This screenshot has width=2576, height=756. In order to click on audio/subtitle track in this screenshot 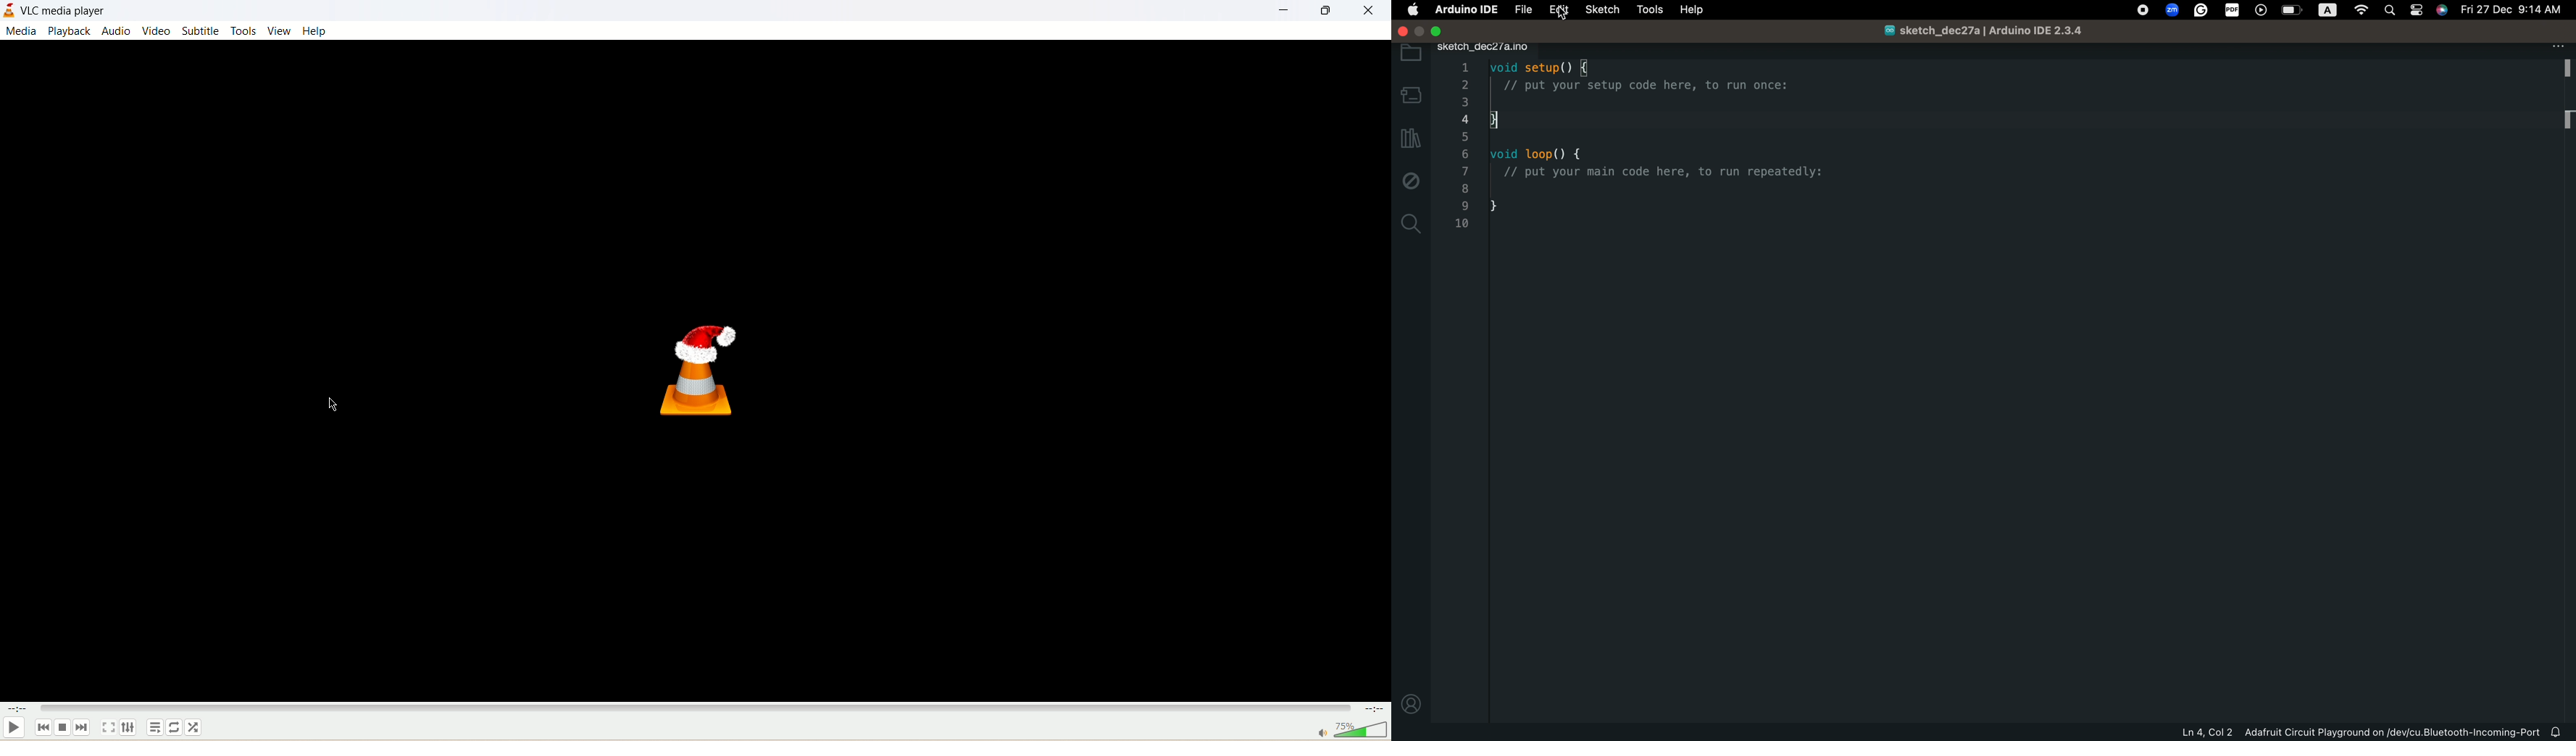, I will do `click(128, 727)`.